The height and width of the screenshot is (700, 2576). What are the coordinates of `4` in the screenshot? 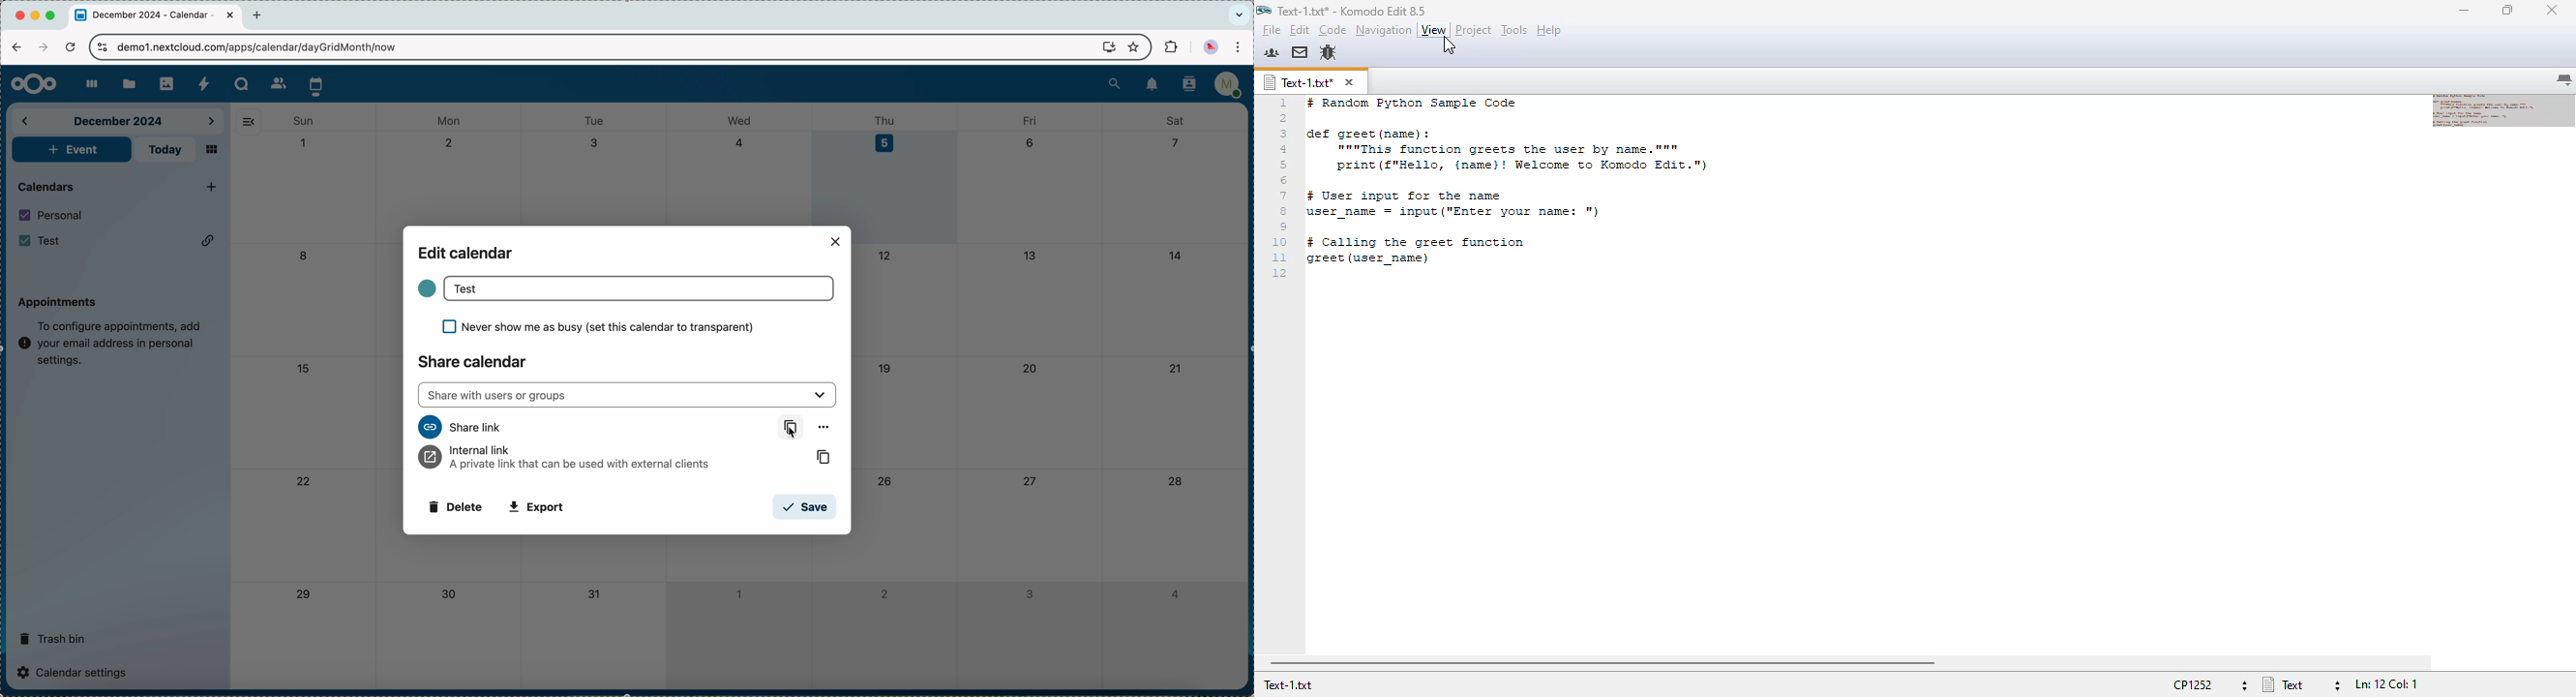 It's located at (1174, 594).